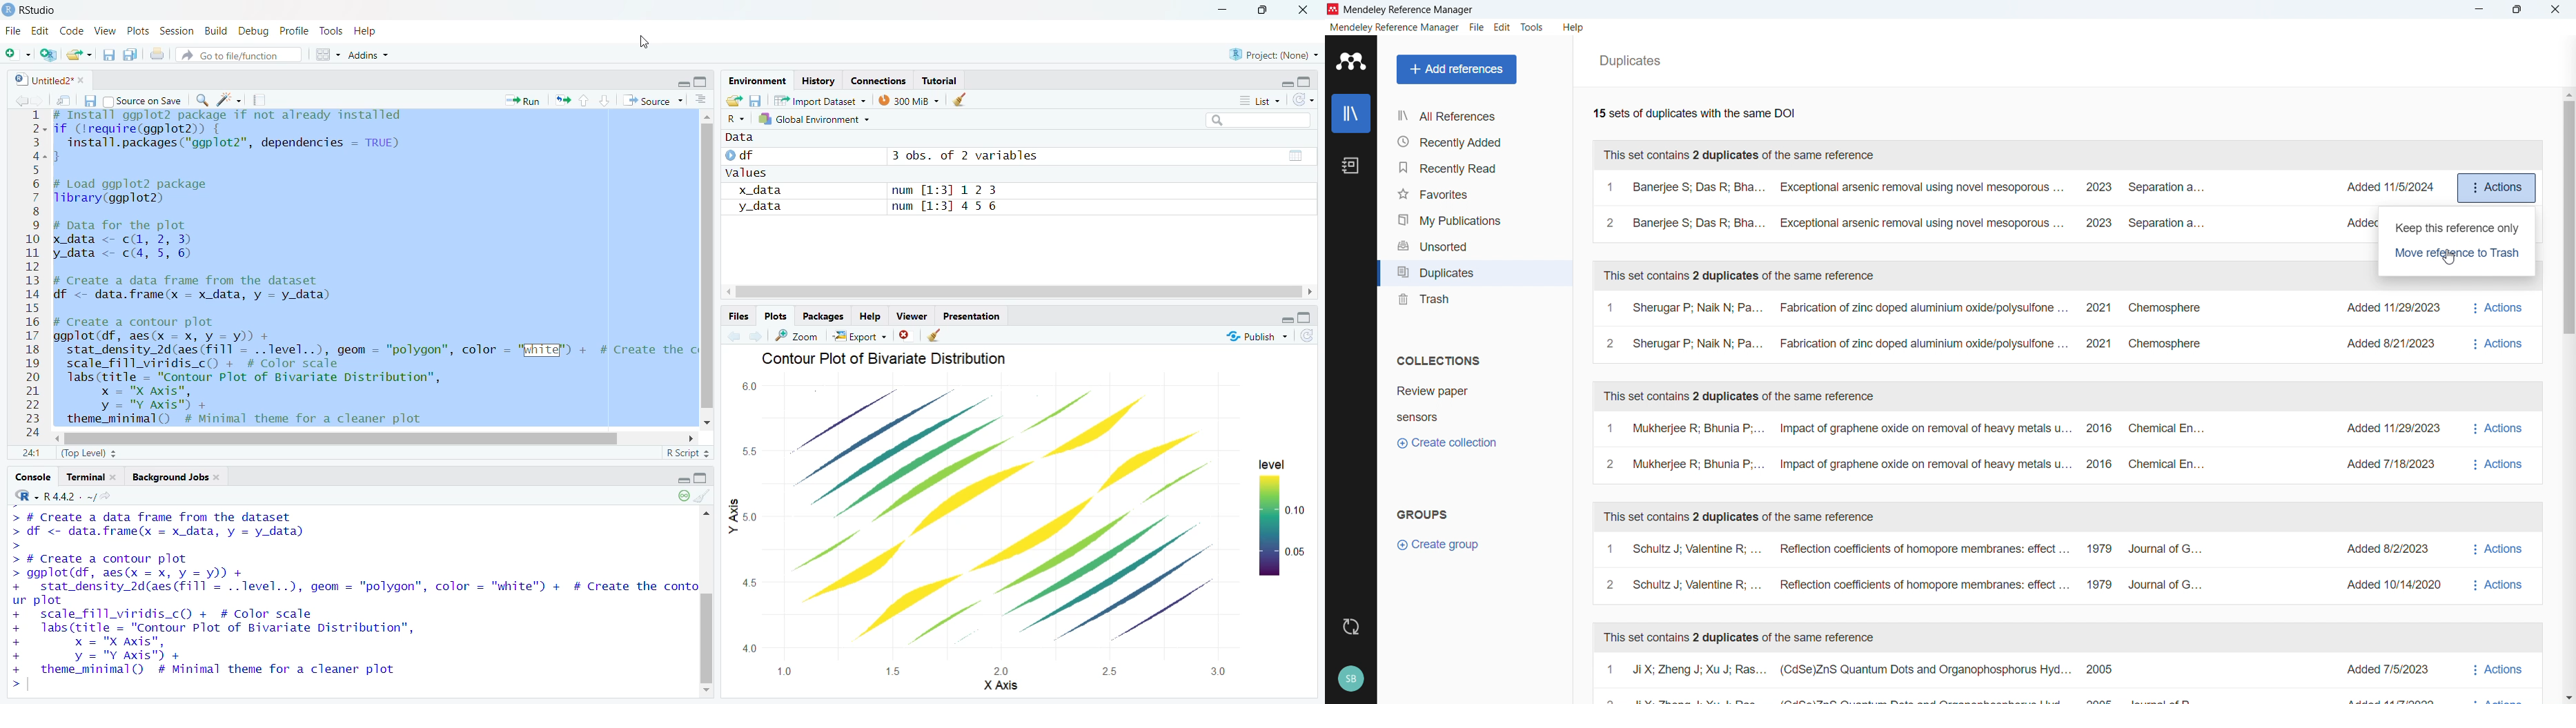 The image size is (2576, 728). I want to click on save all open documents, so click(130, 55).